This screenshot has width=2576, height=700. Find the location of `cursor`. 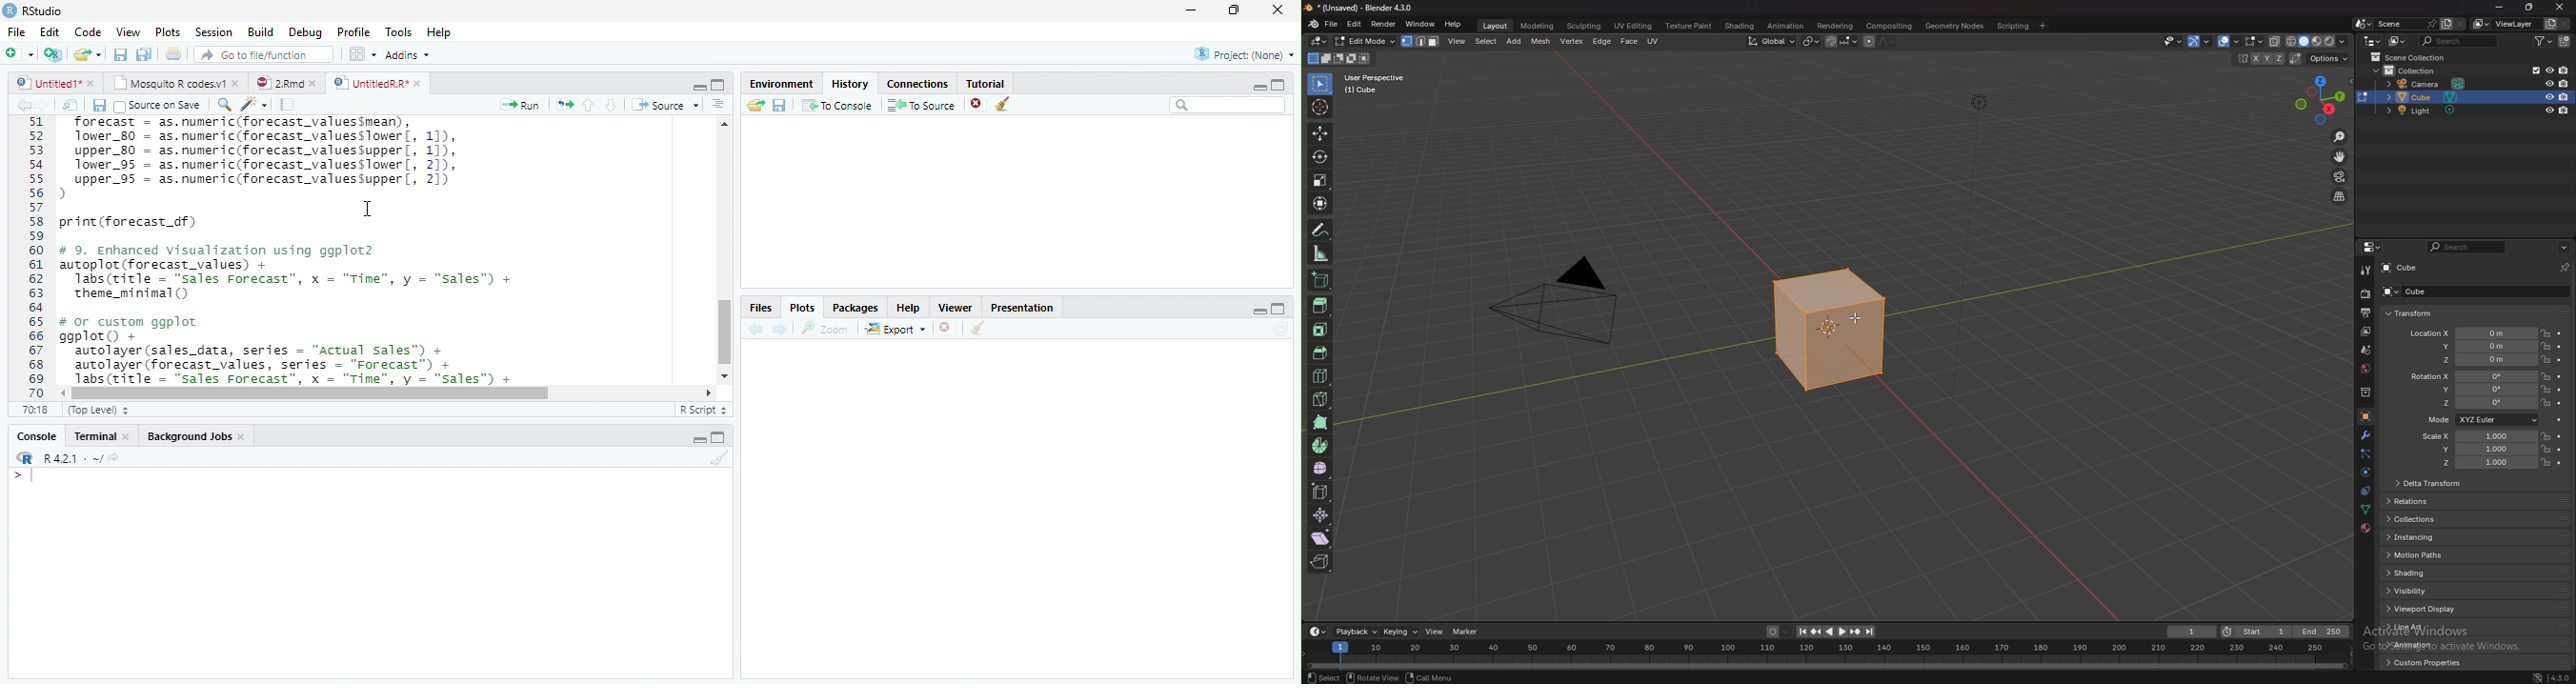

cursor is located at coordinates (1319, 107).